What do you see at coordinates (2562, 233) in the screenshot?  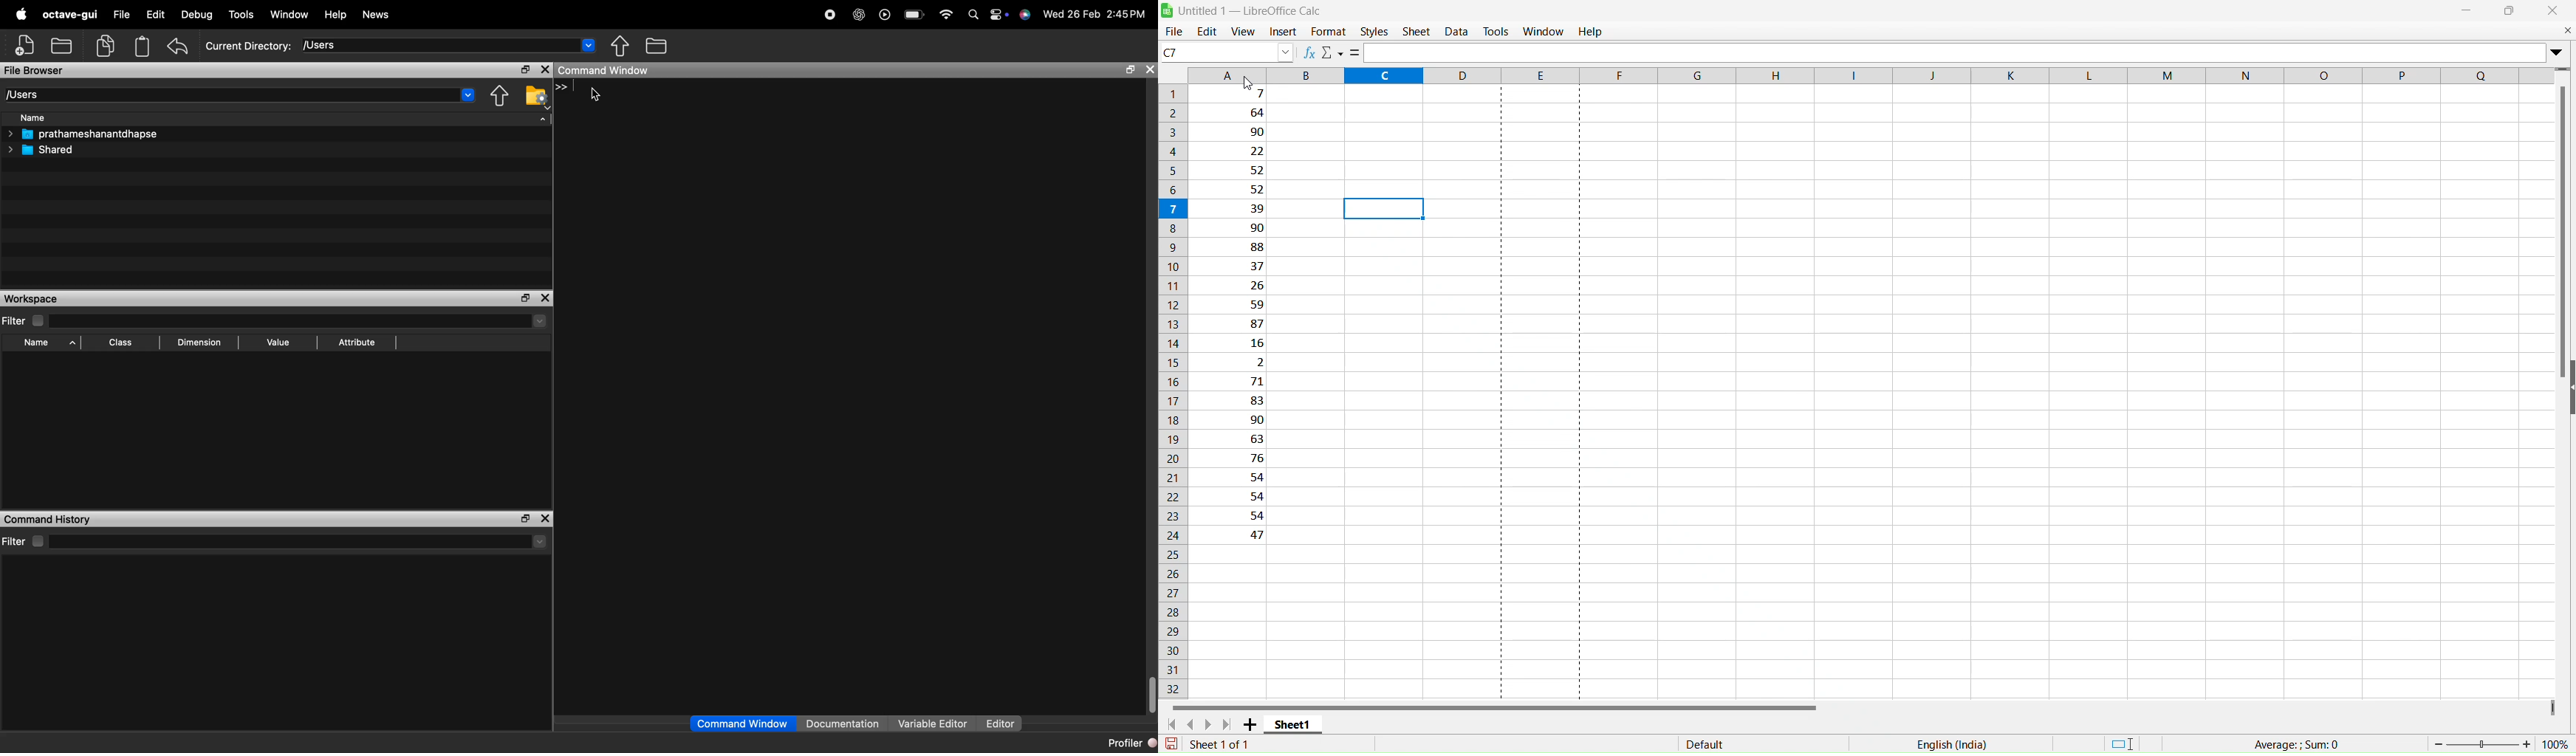 I see `Vertical Scroll Bar` at bounding box center [2562, 233].